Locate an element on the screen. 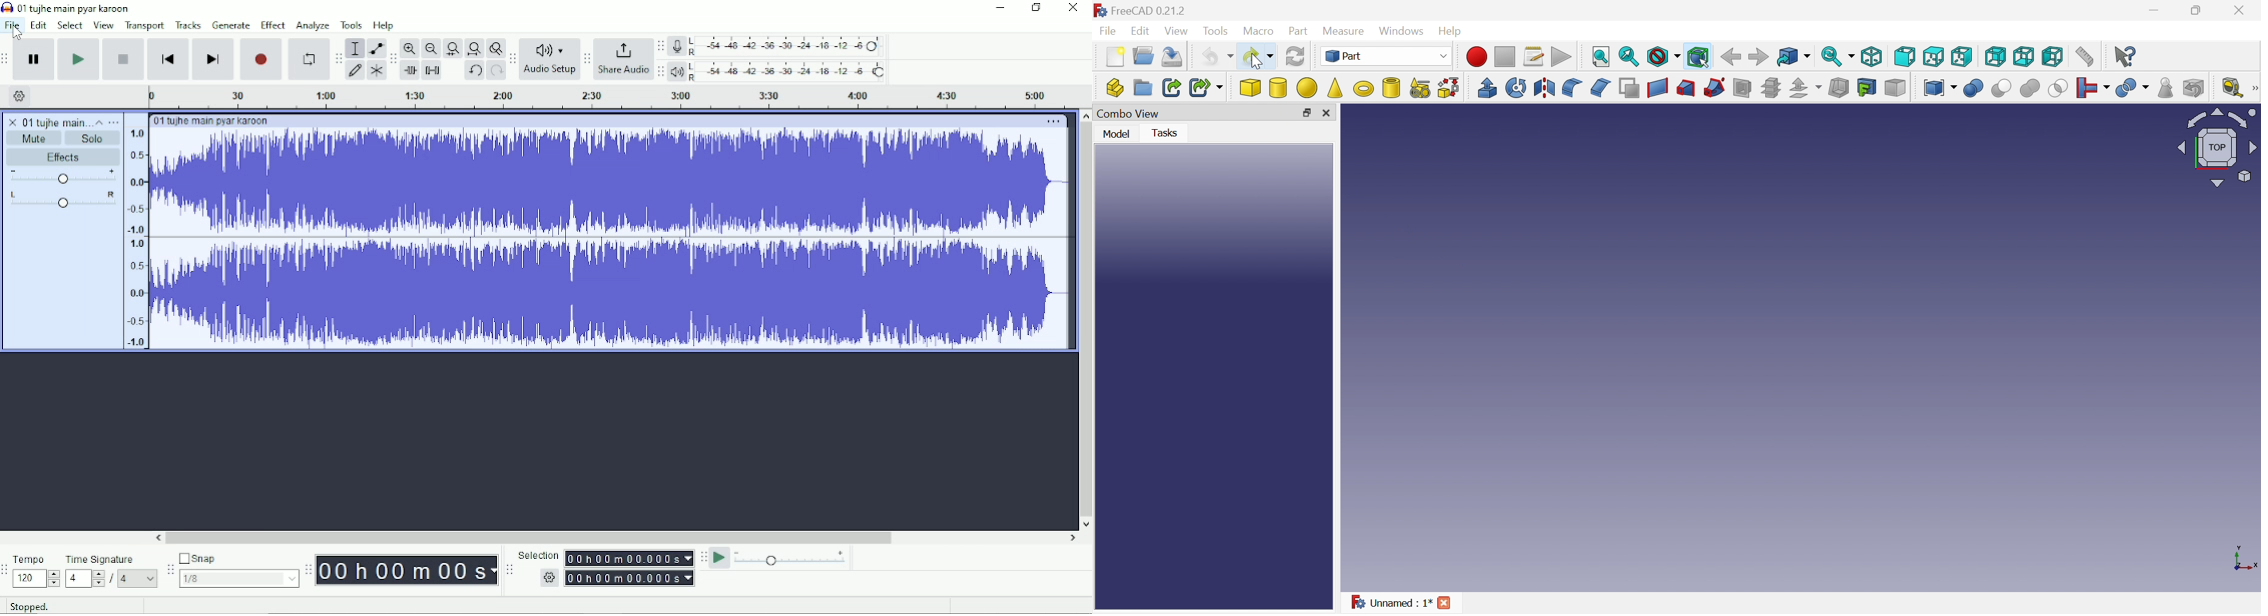 The height and width of the screenshot is (616, 2268). Model is located at coordinates (1118, 135).